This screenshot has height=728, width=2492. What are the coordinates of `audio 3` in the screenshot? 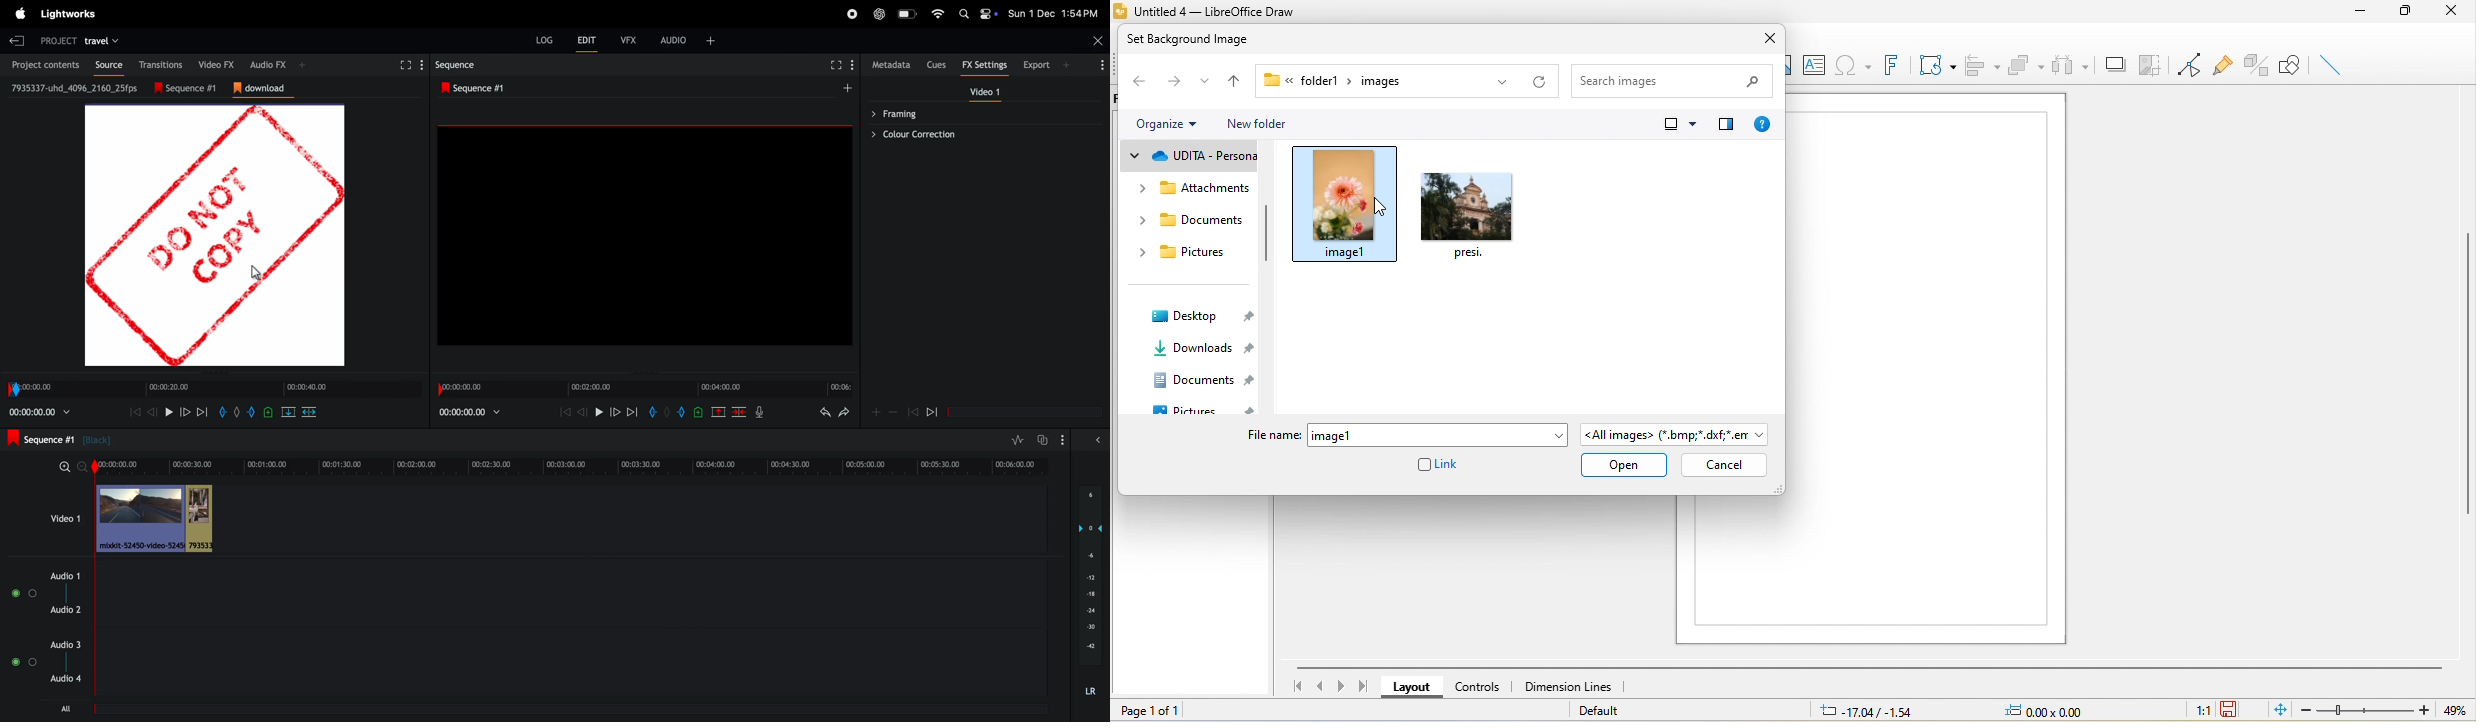 It's located at (64, 645).